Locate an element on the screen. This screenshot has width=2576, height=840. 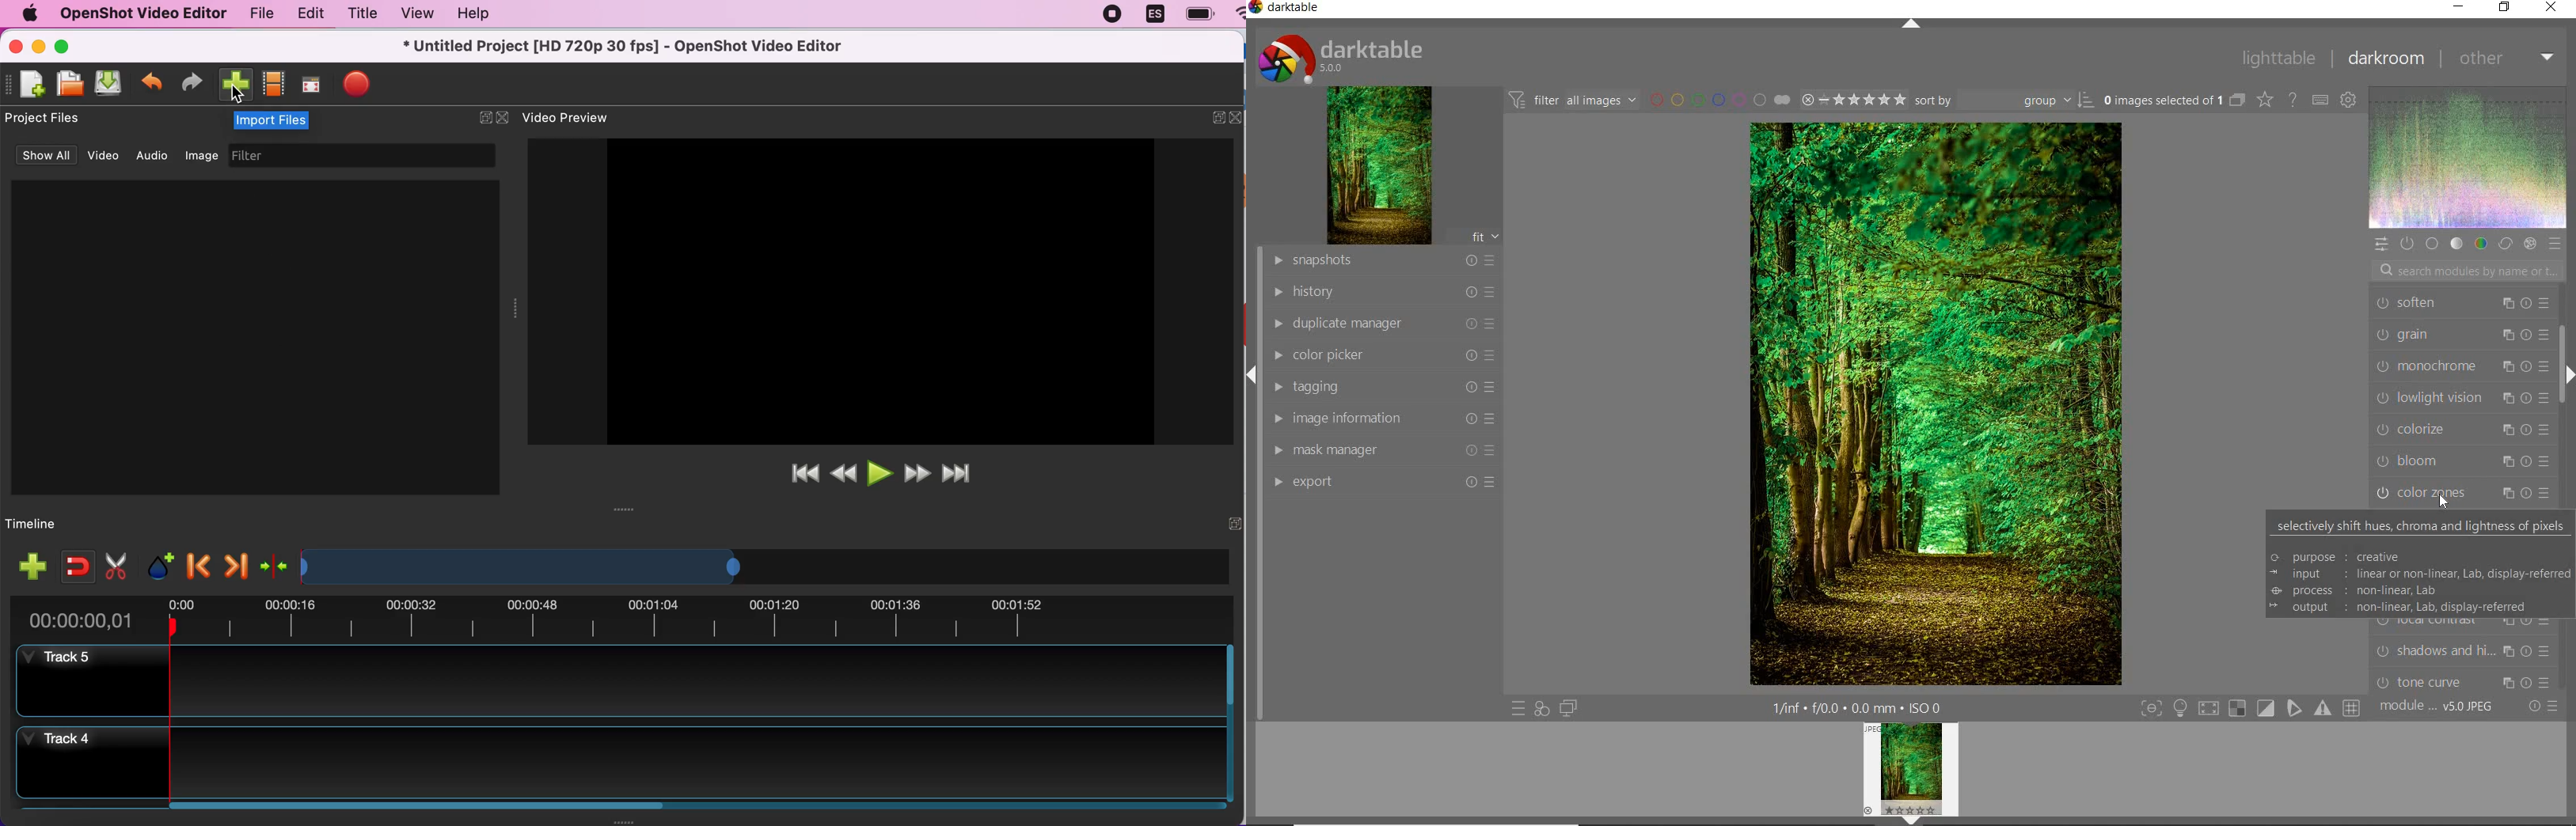
TOGGLE MODES is located at coordinates (2249, 709).